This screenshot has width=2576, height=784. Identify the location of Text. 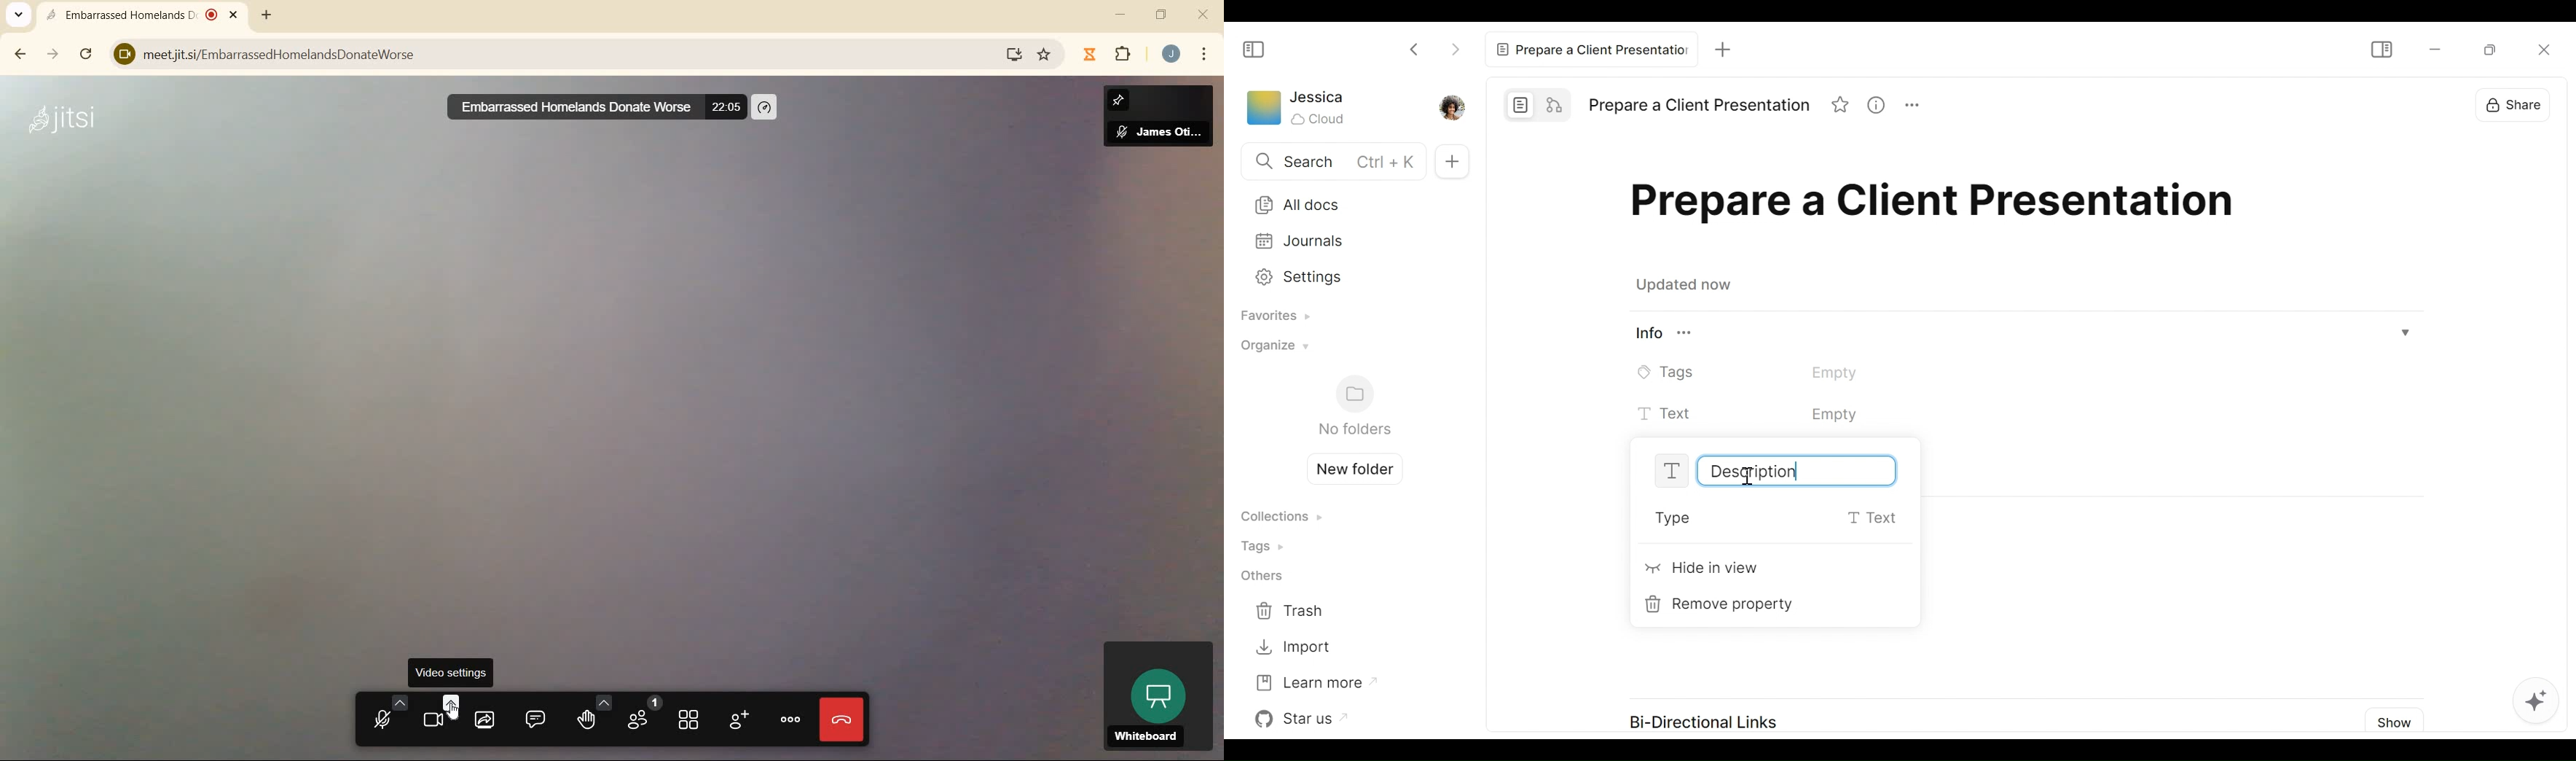
(1772, 471).